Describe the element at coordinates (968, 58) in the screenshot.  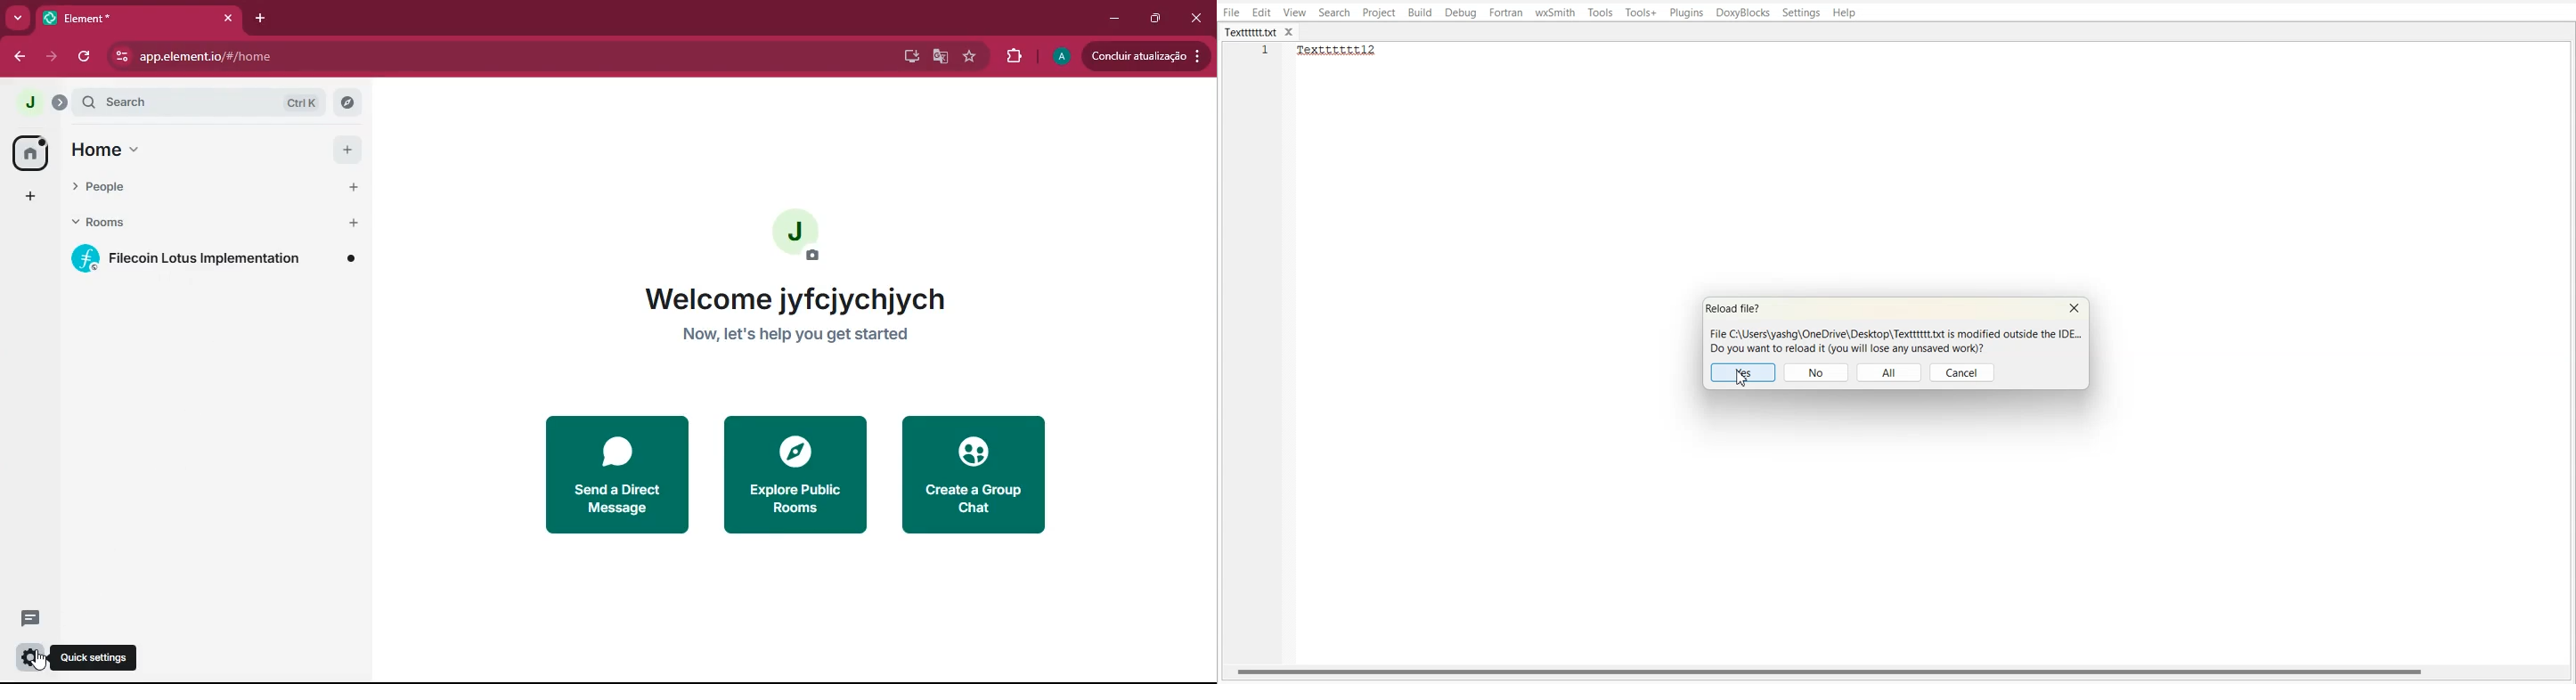
I see `favourite` at that location.